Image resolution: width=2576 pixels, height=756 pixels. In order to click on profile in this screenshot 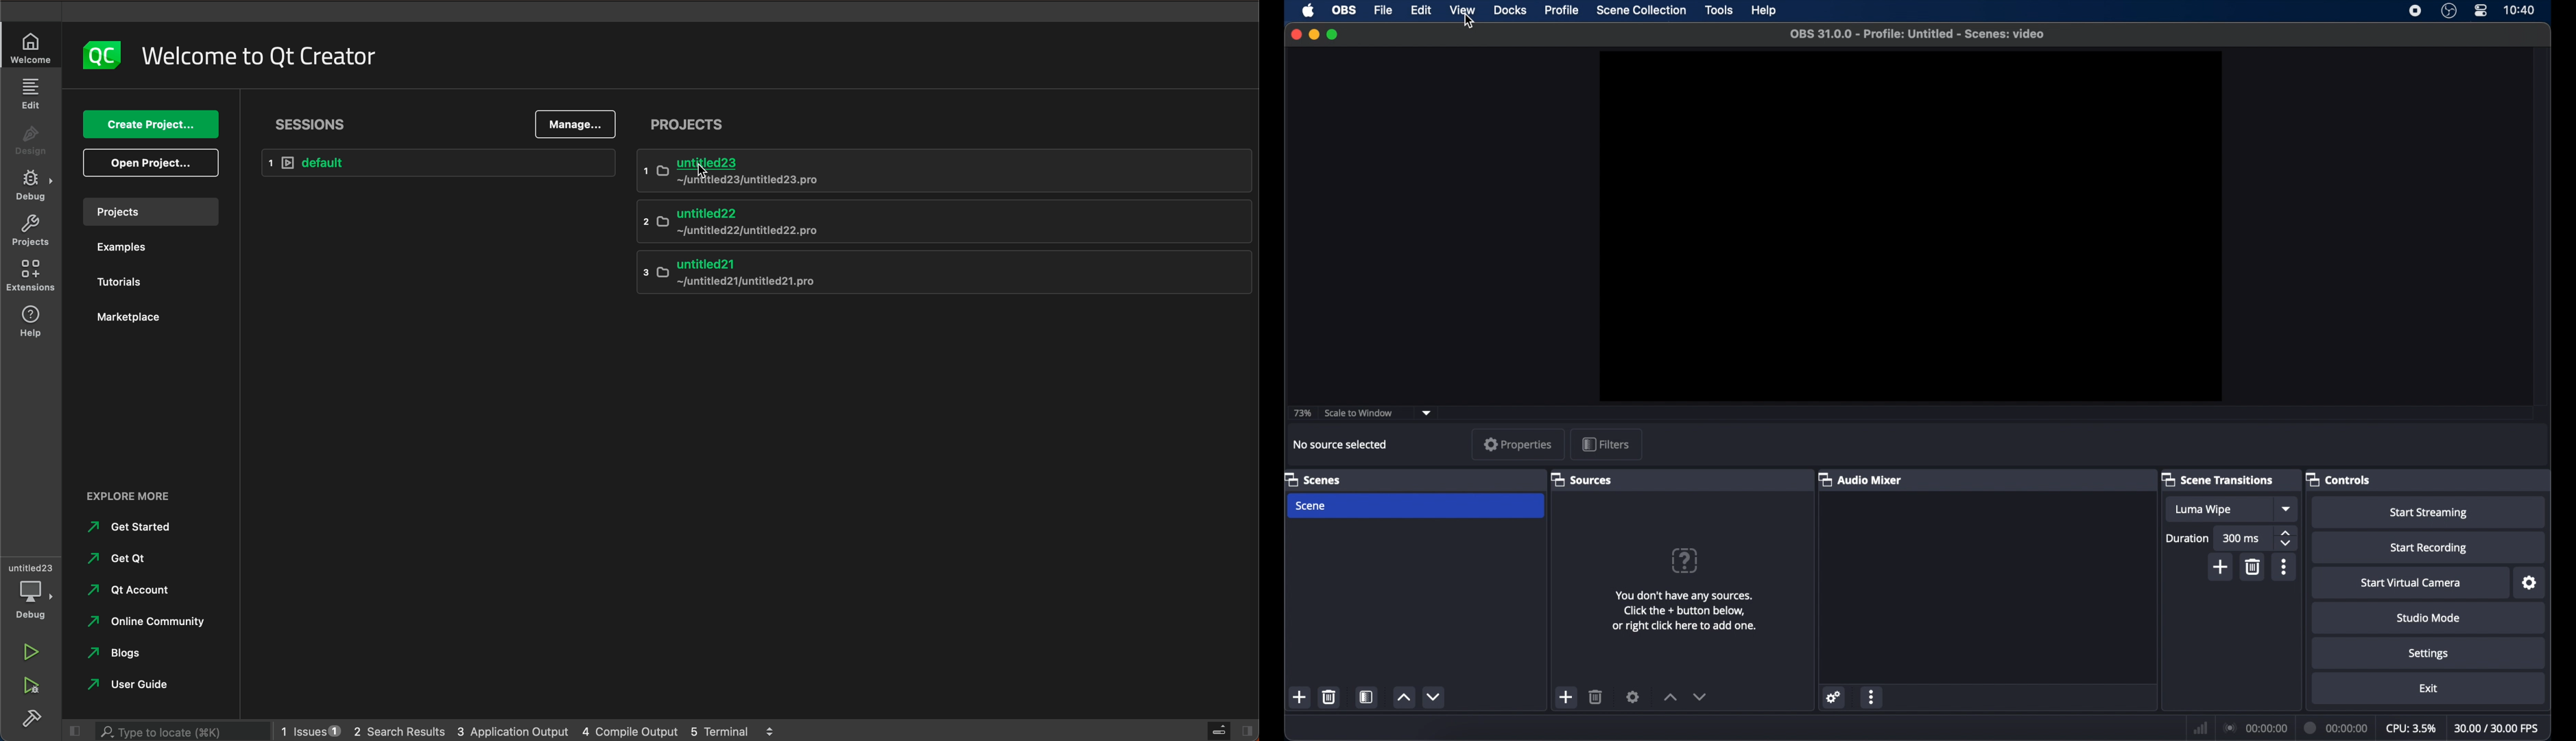, I will do `click(1563, 10)`.